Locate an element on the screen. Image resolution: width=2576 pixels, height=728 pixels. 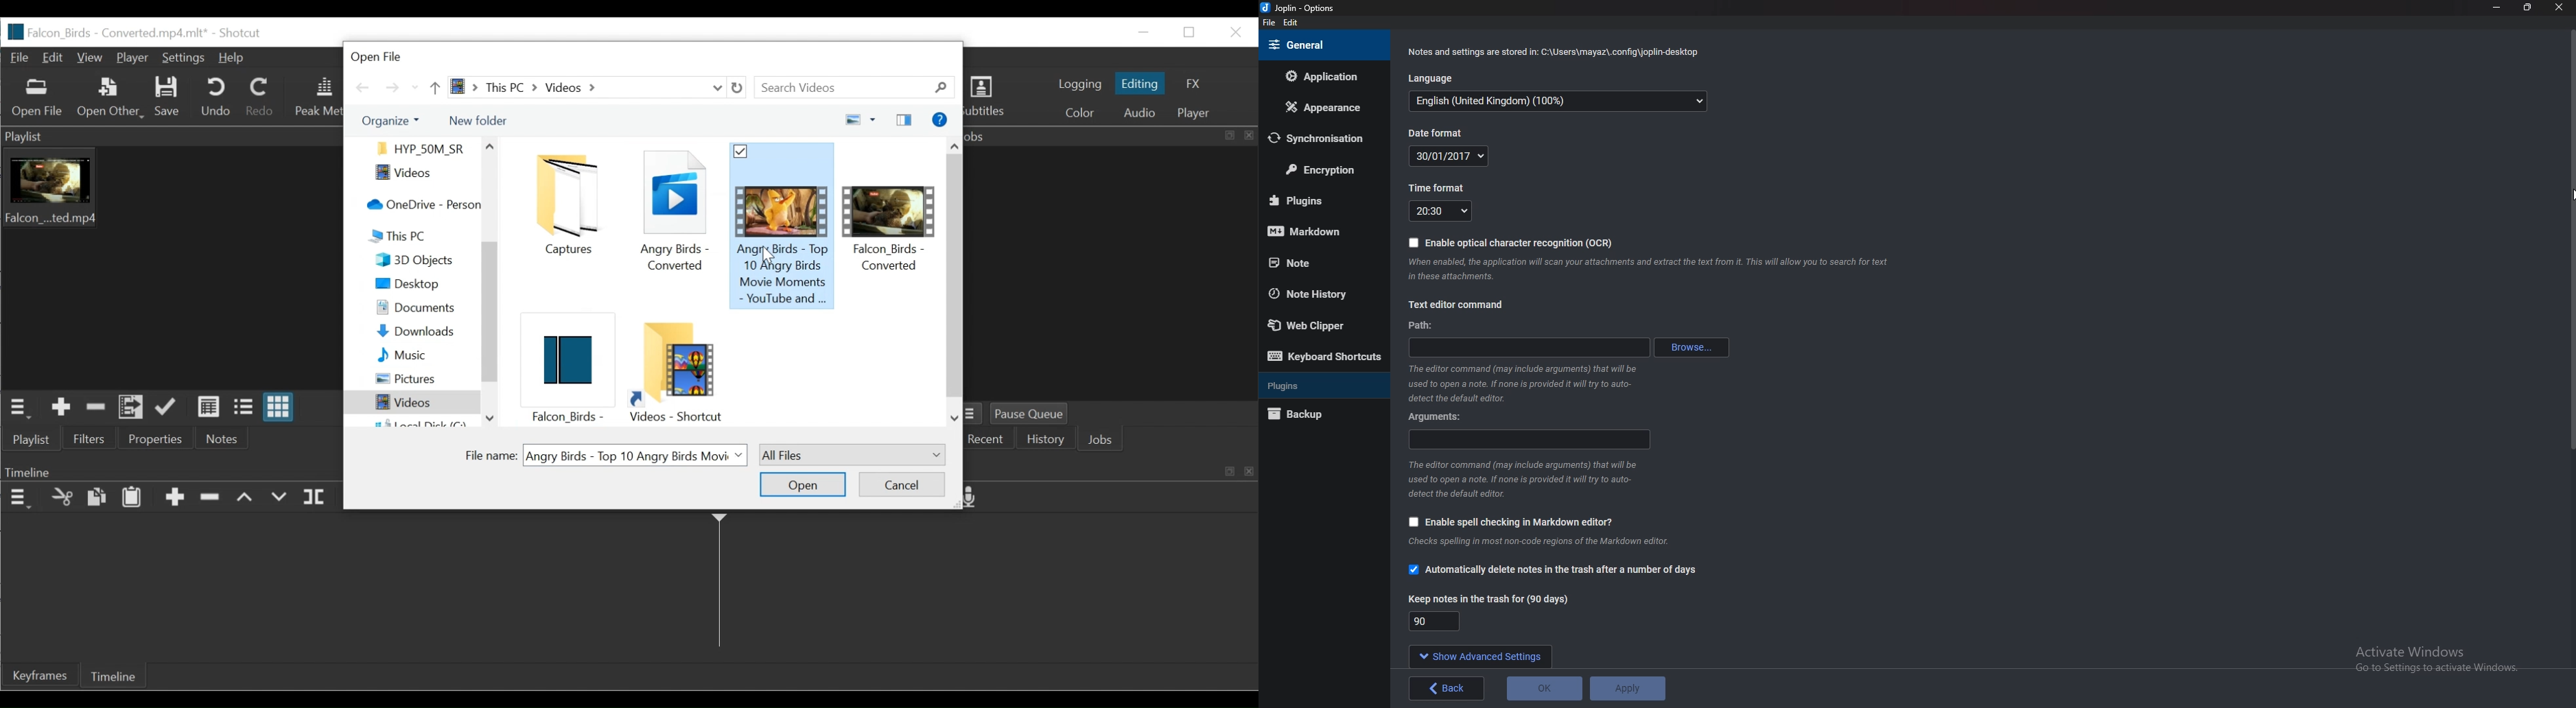
Browse is located at coordinates (1692, 348).